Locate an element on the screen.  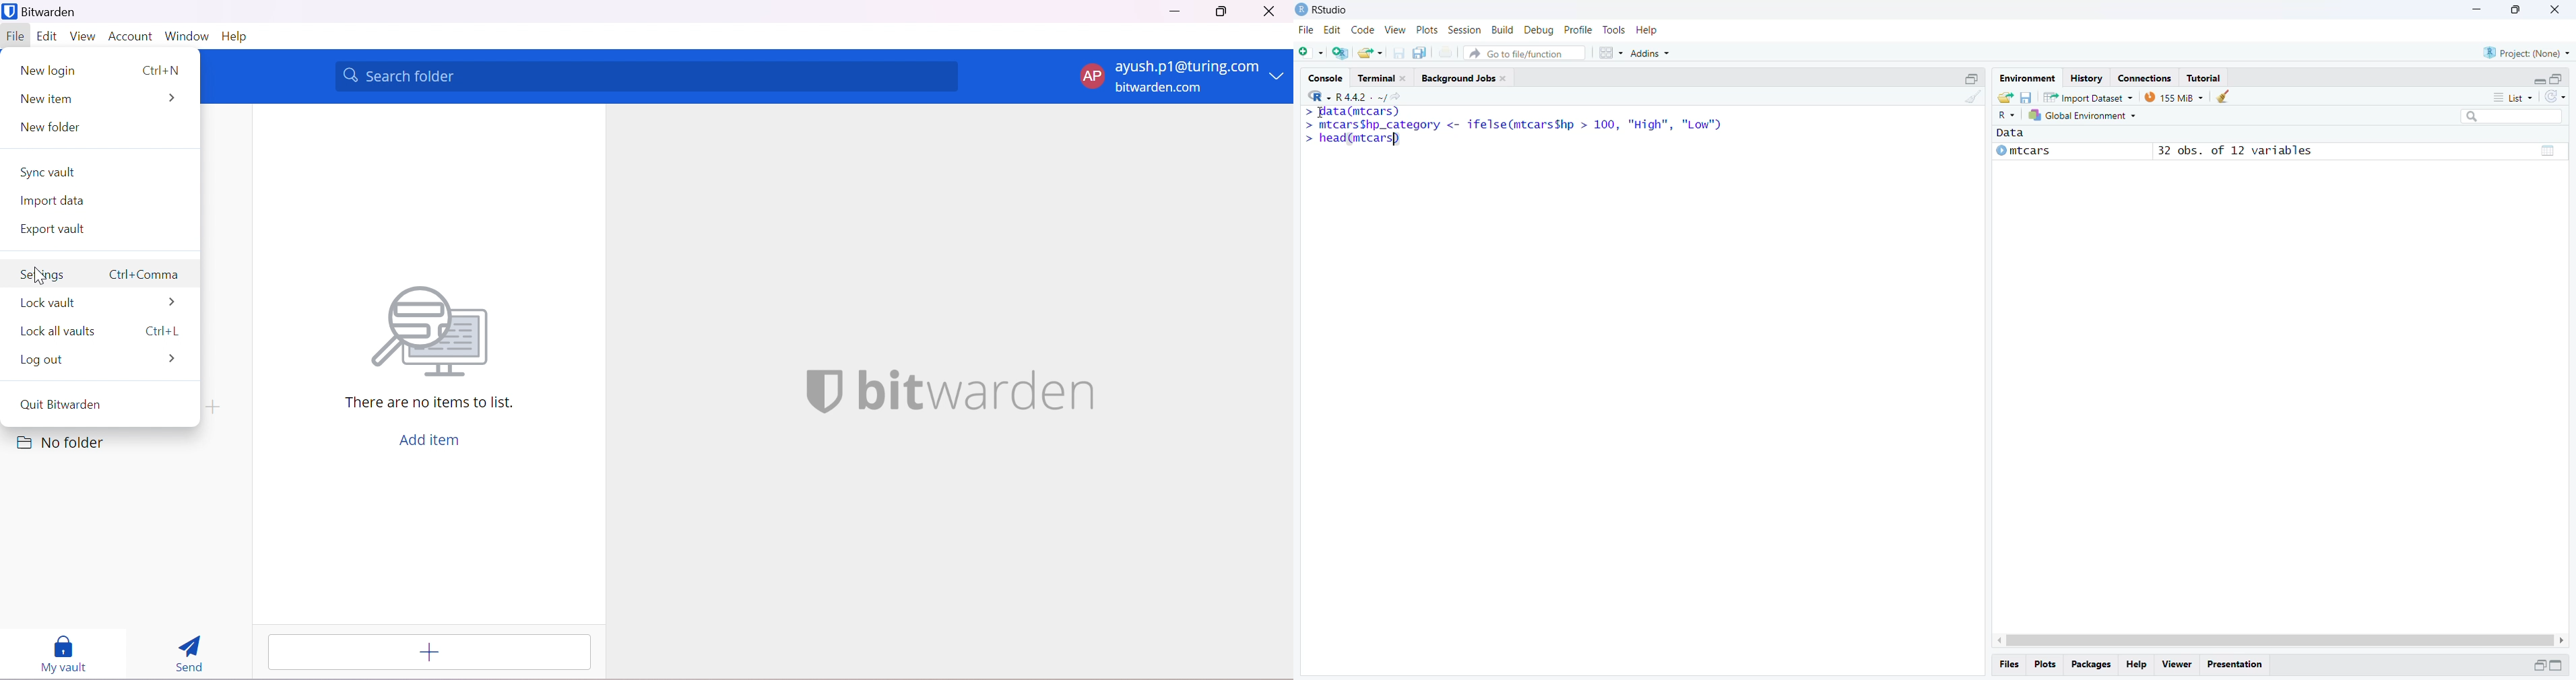
Tutorial is located at coordinates (2206, 77).